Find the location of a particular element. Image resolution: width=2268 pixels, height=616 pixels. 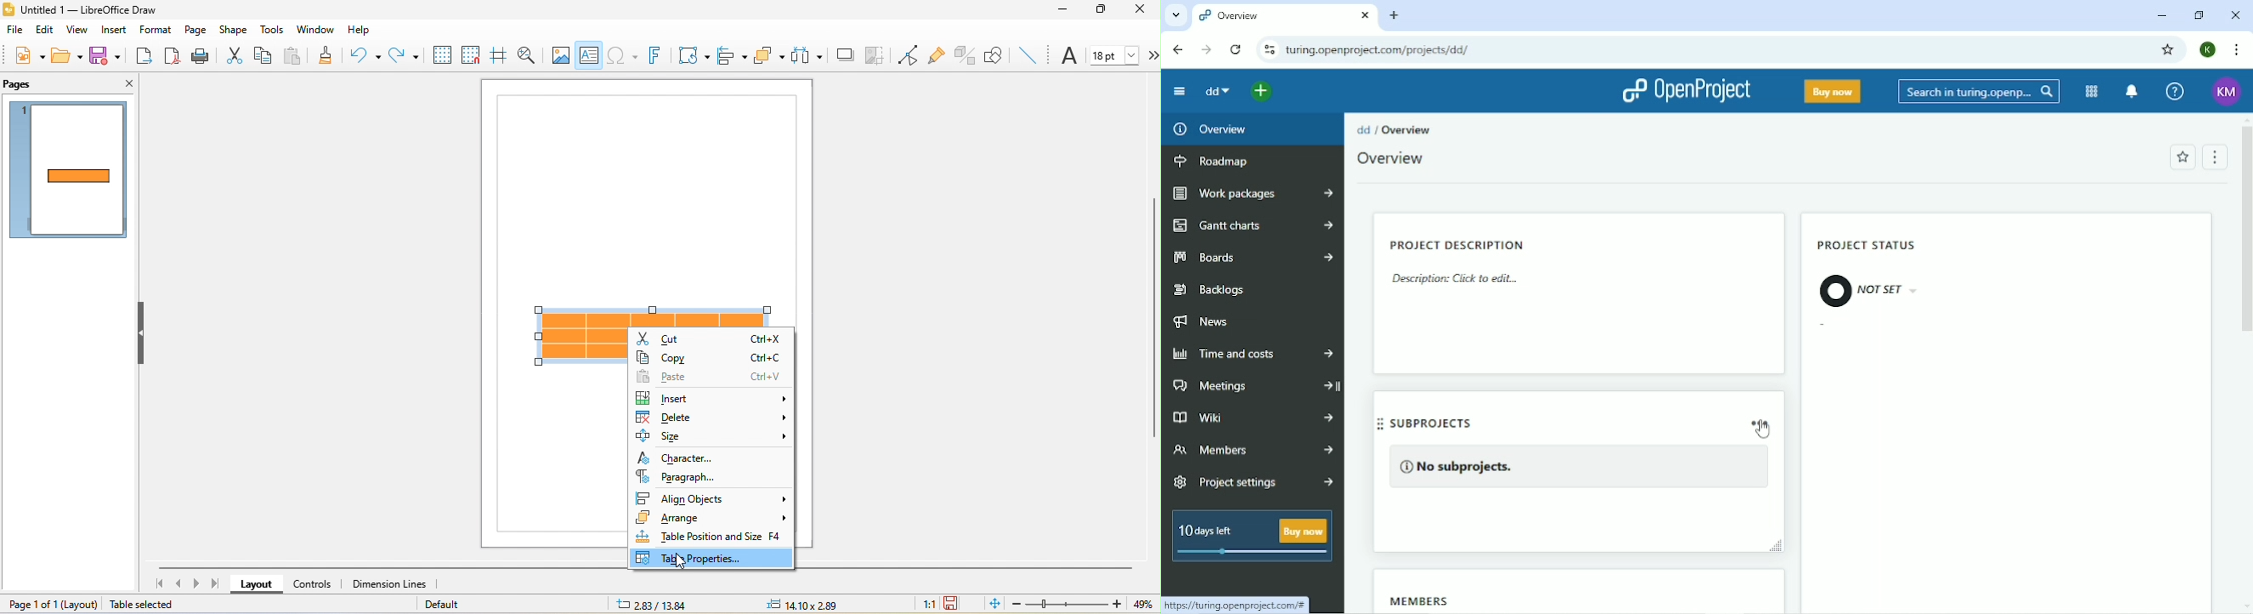

Project status is located at coordinates (1869, 245).